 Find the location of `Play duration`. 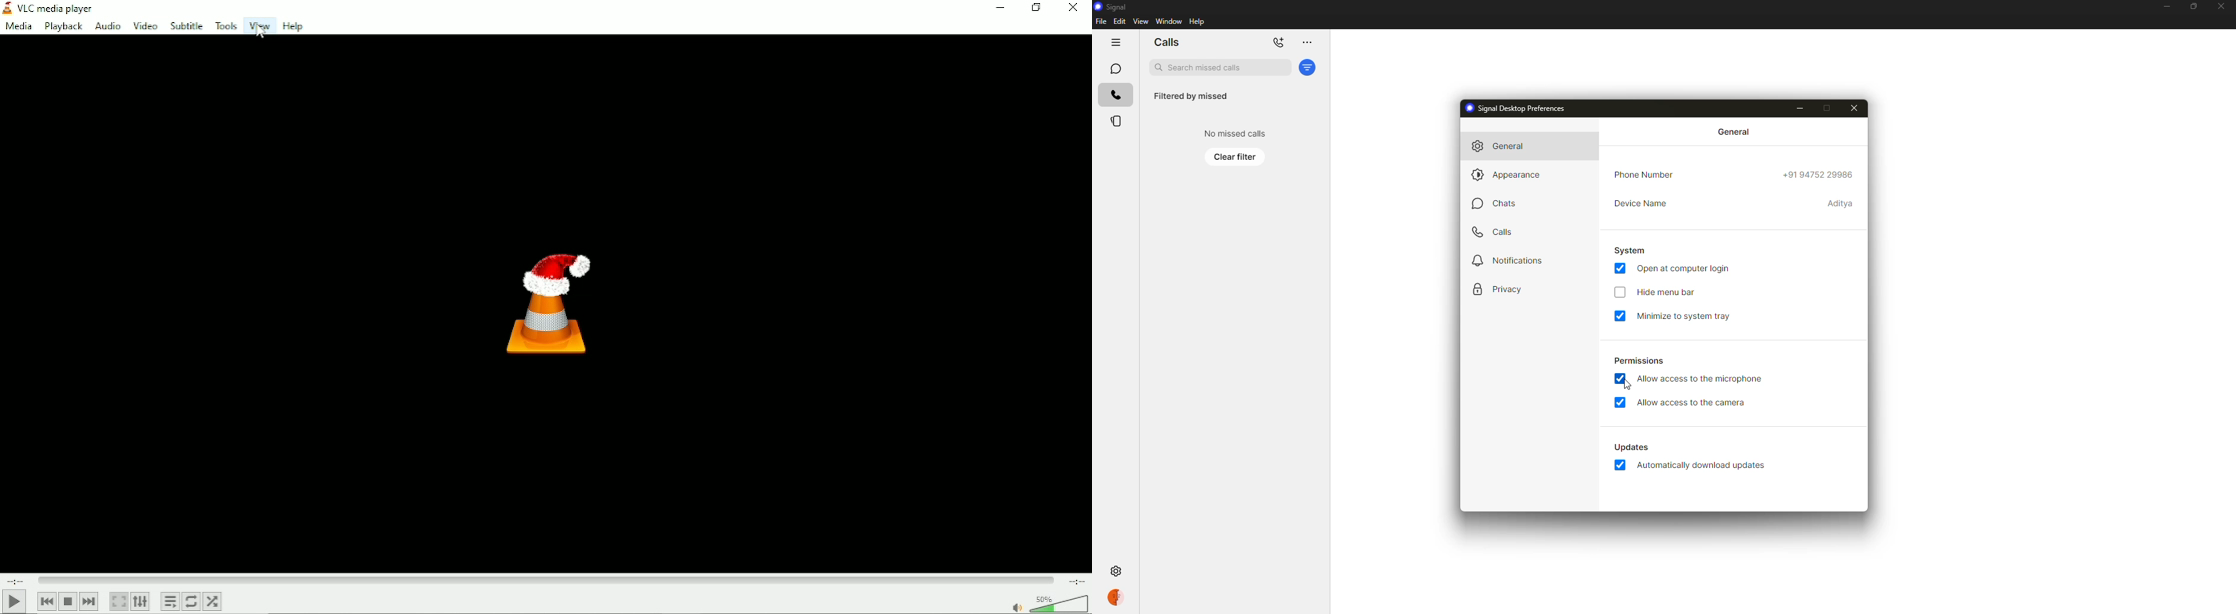

Play duration is located at coordinates (545, 580).